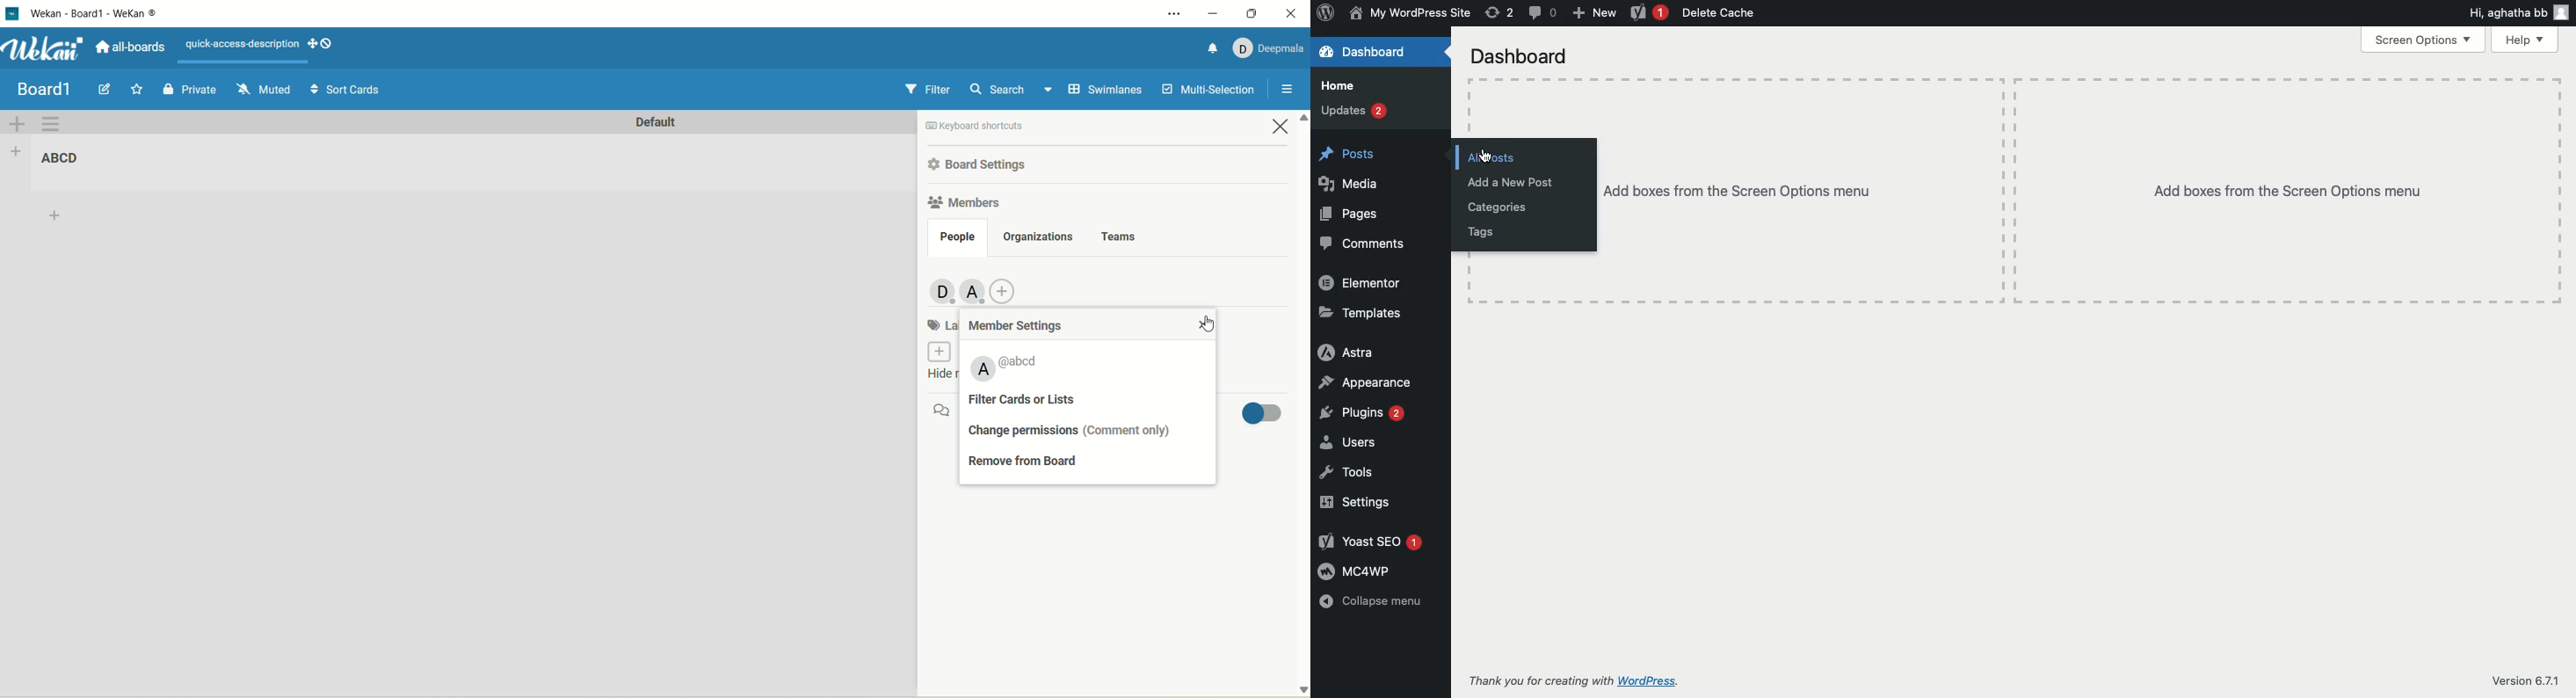 The height and width of the screenshot is (700, 2576). What do you see at coordinates (1365, 244) in the screenshot?
I see `Comments` at bounding box center [1365, 244].